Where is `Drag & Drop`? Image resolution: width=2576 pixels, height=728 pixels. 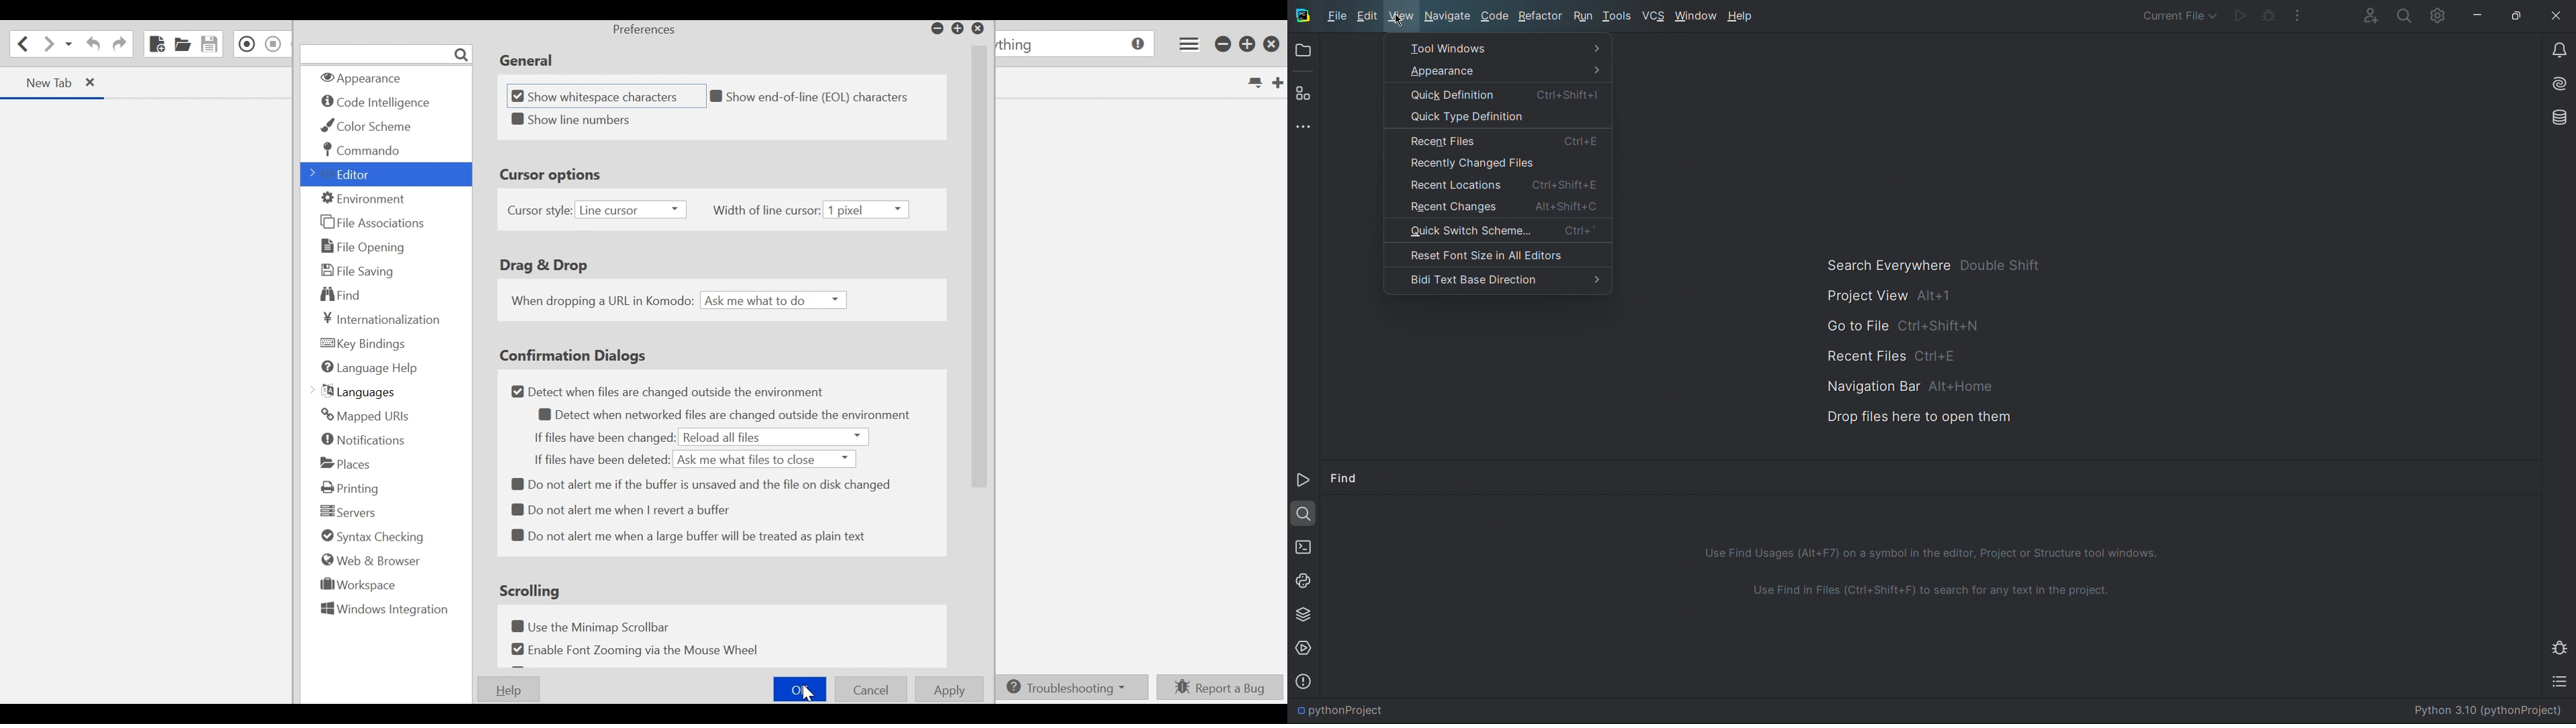
Drag & Drop is located at coordinates (546, 265).